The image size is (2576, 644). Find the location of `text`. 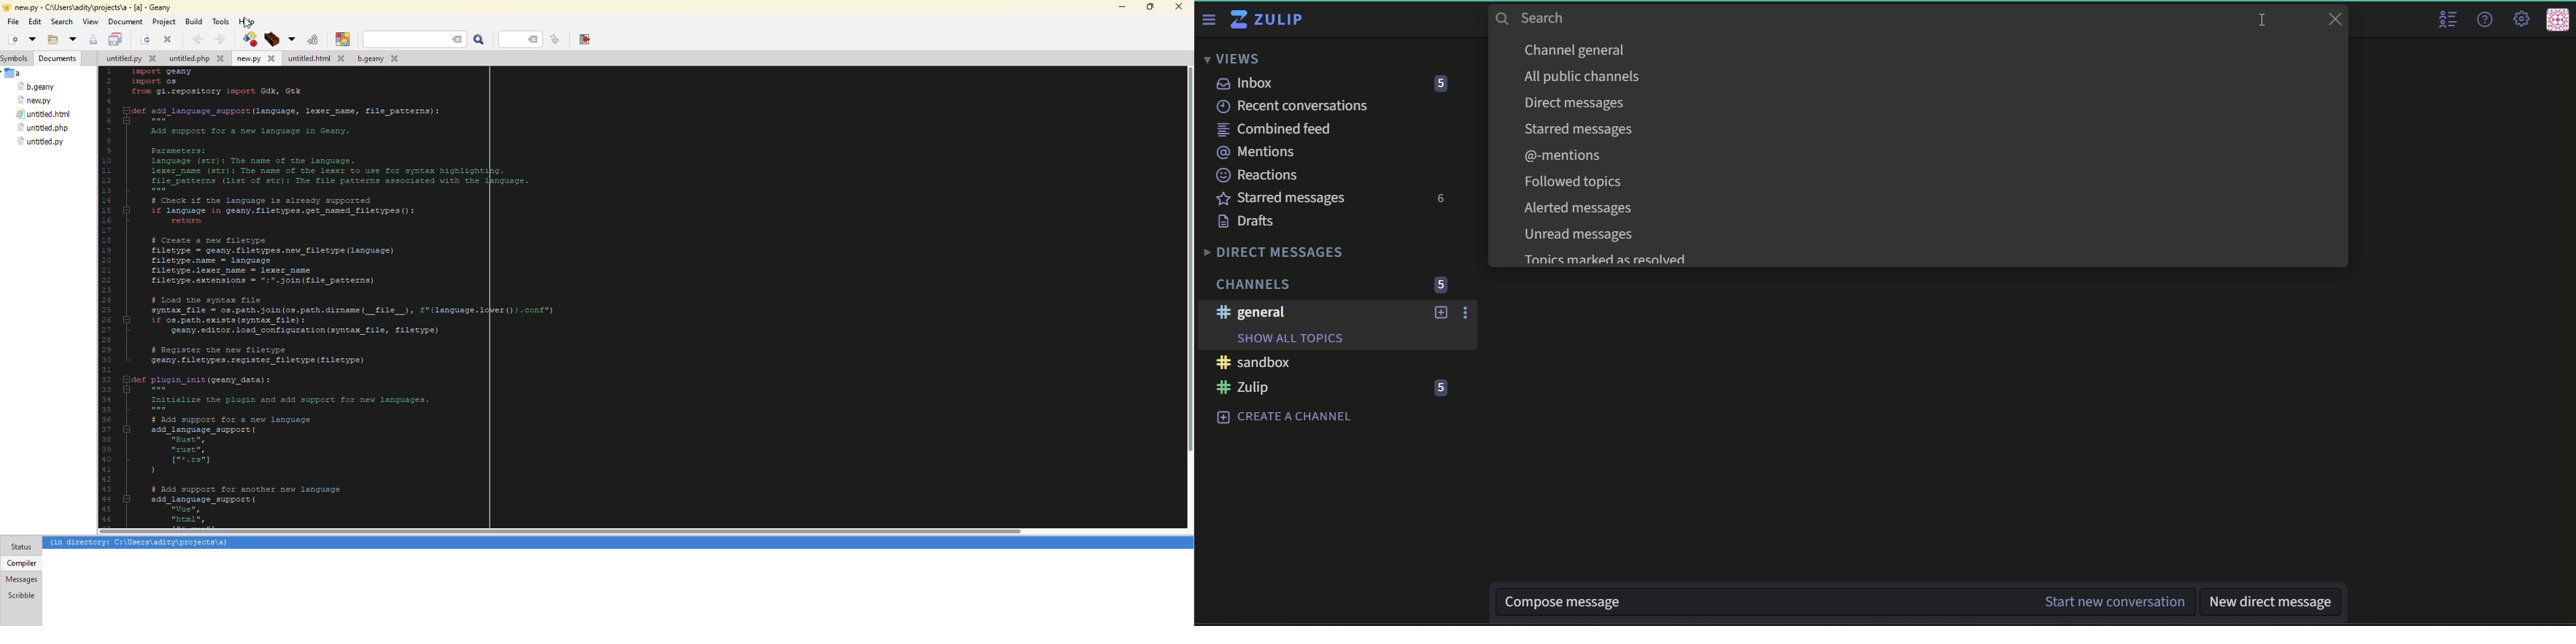

text is located at coordinates (1577, 50).